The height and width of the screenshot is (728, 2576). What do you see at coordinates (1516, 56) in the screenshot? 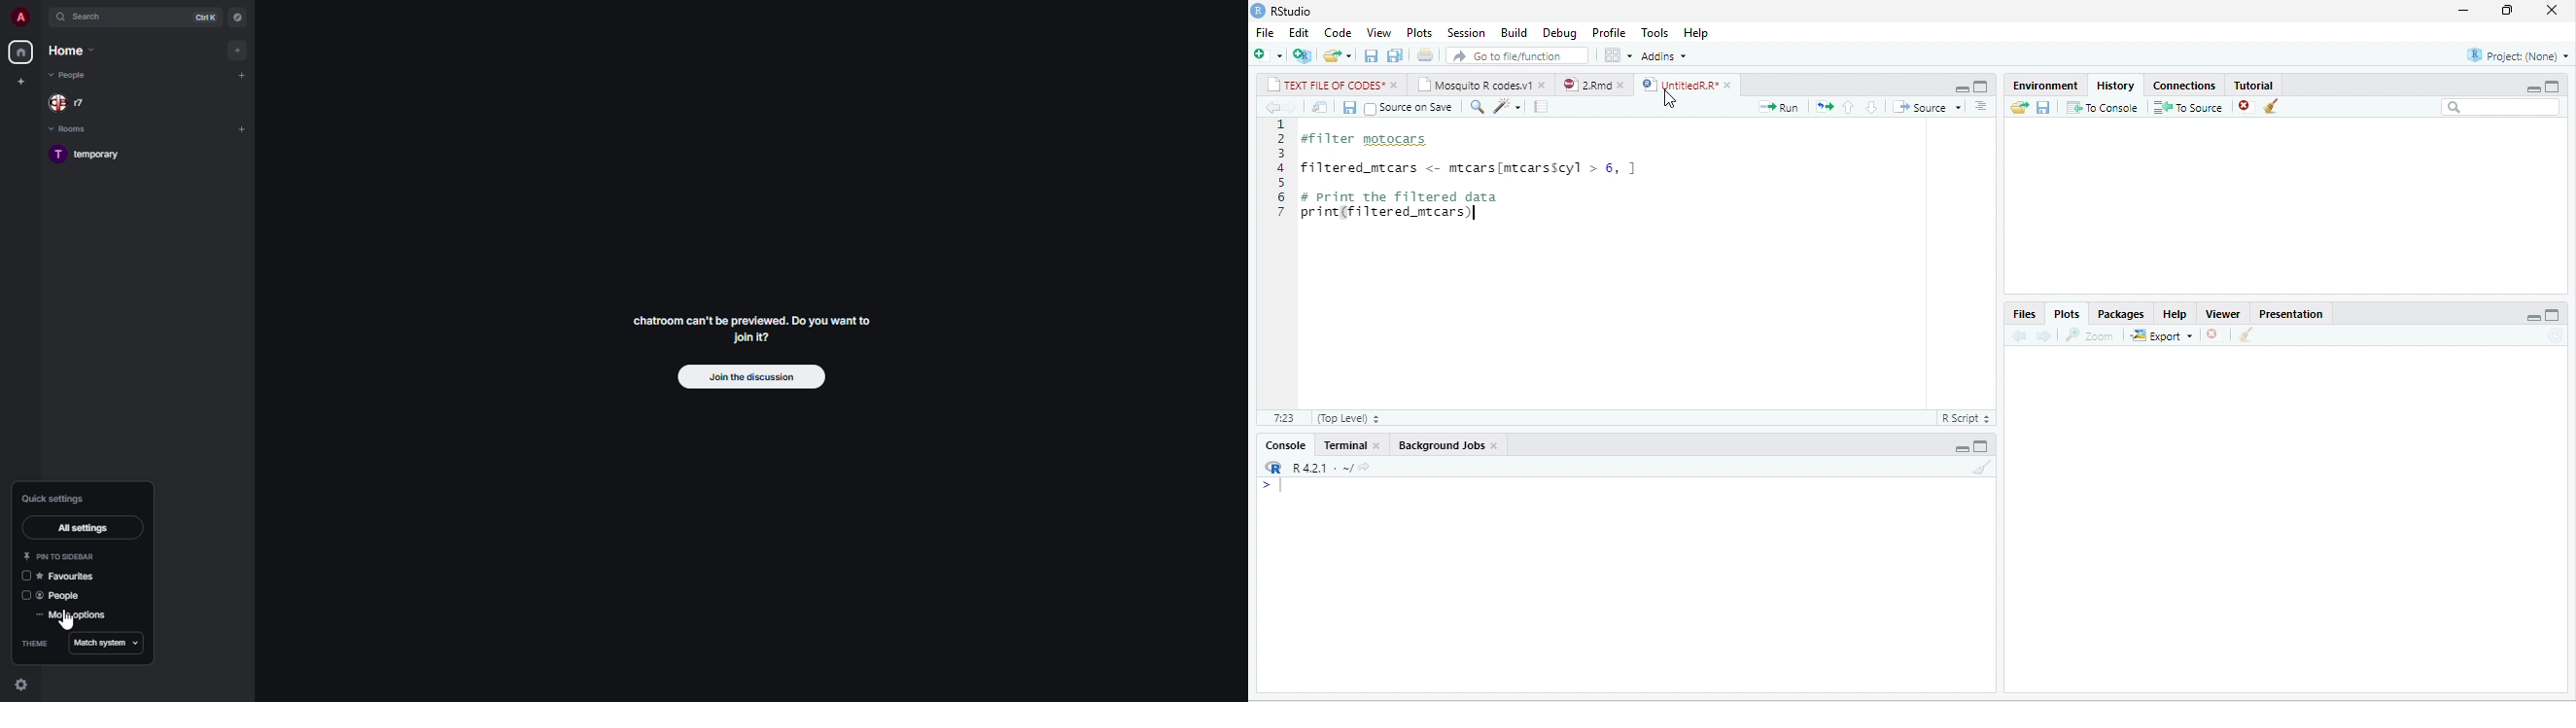
I see `search file` at bounding box center [1516, 56].